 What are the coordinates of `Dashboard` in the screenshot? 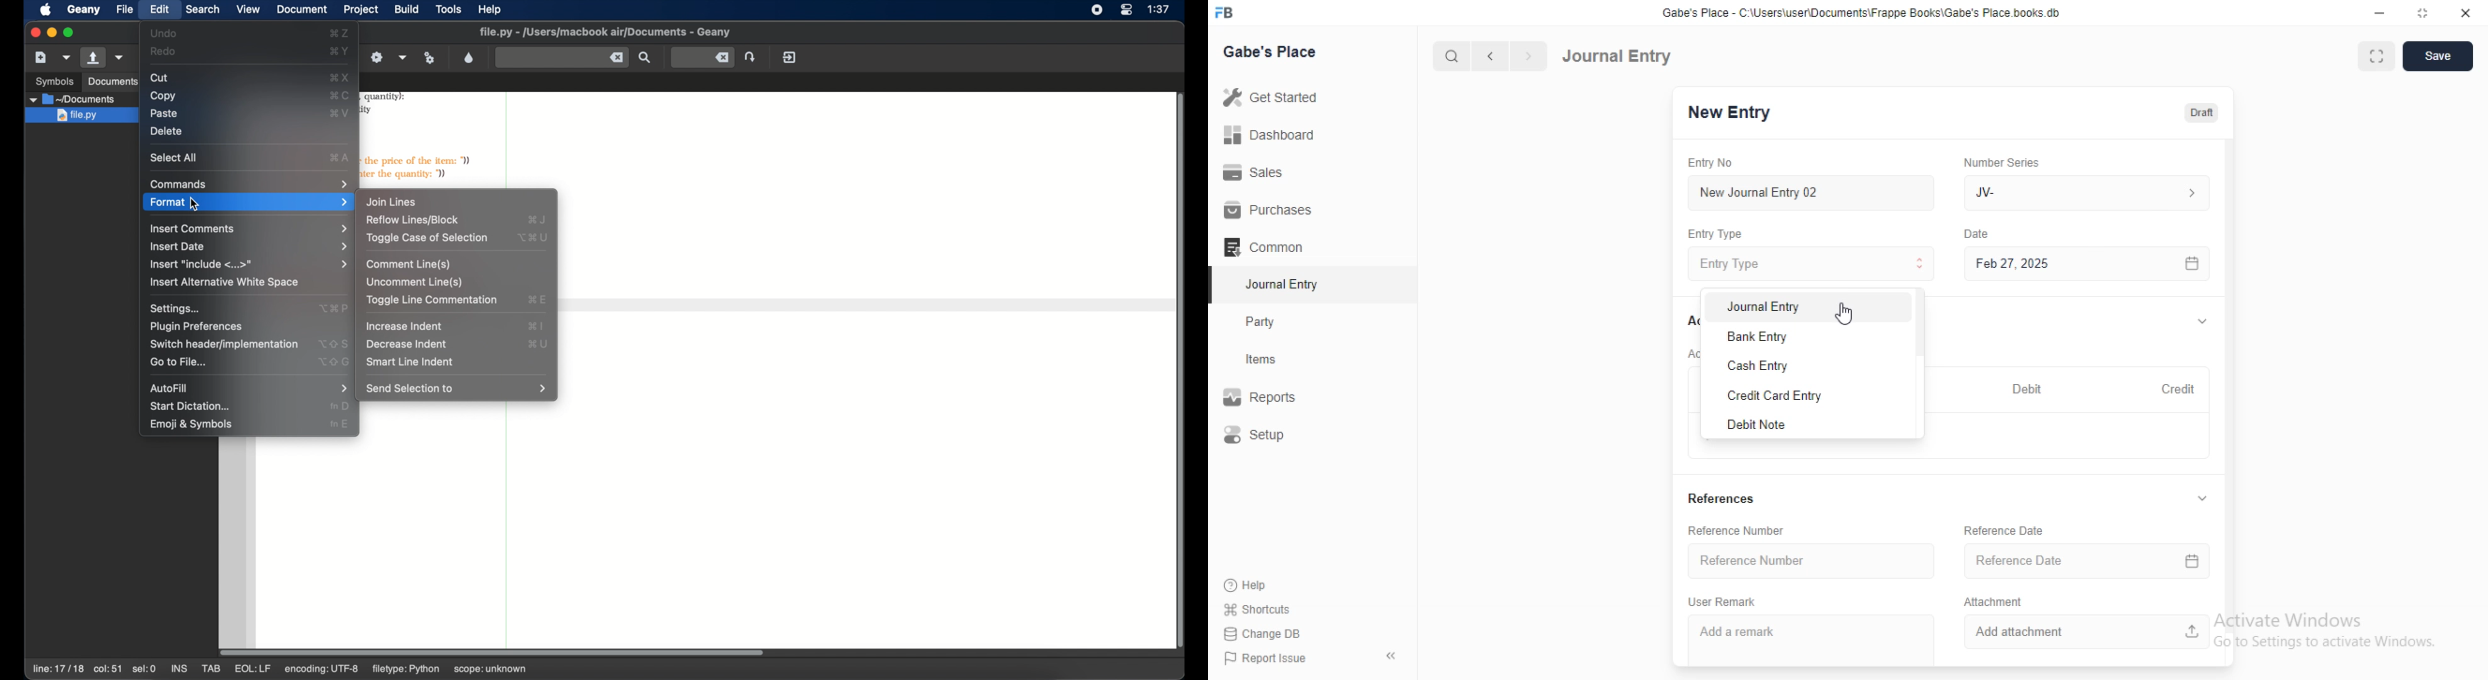 It's located at (1270, 135).